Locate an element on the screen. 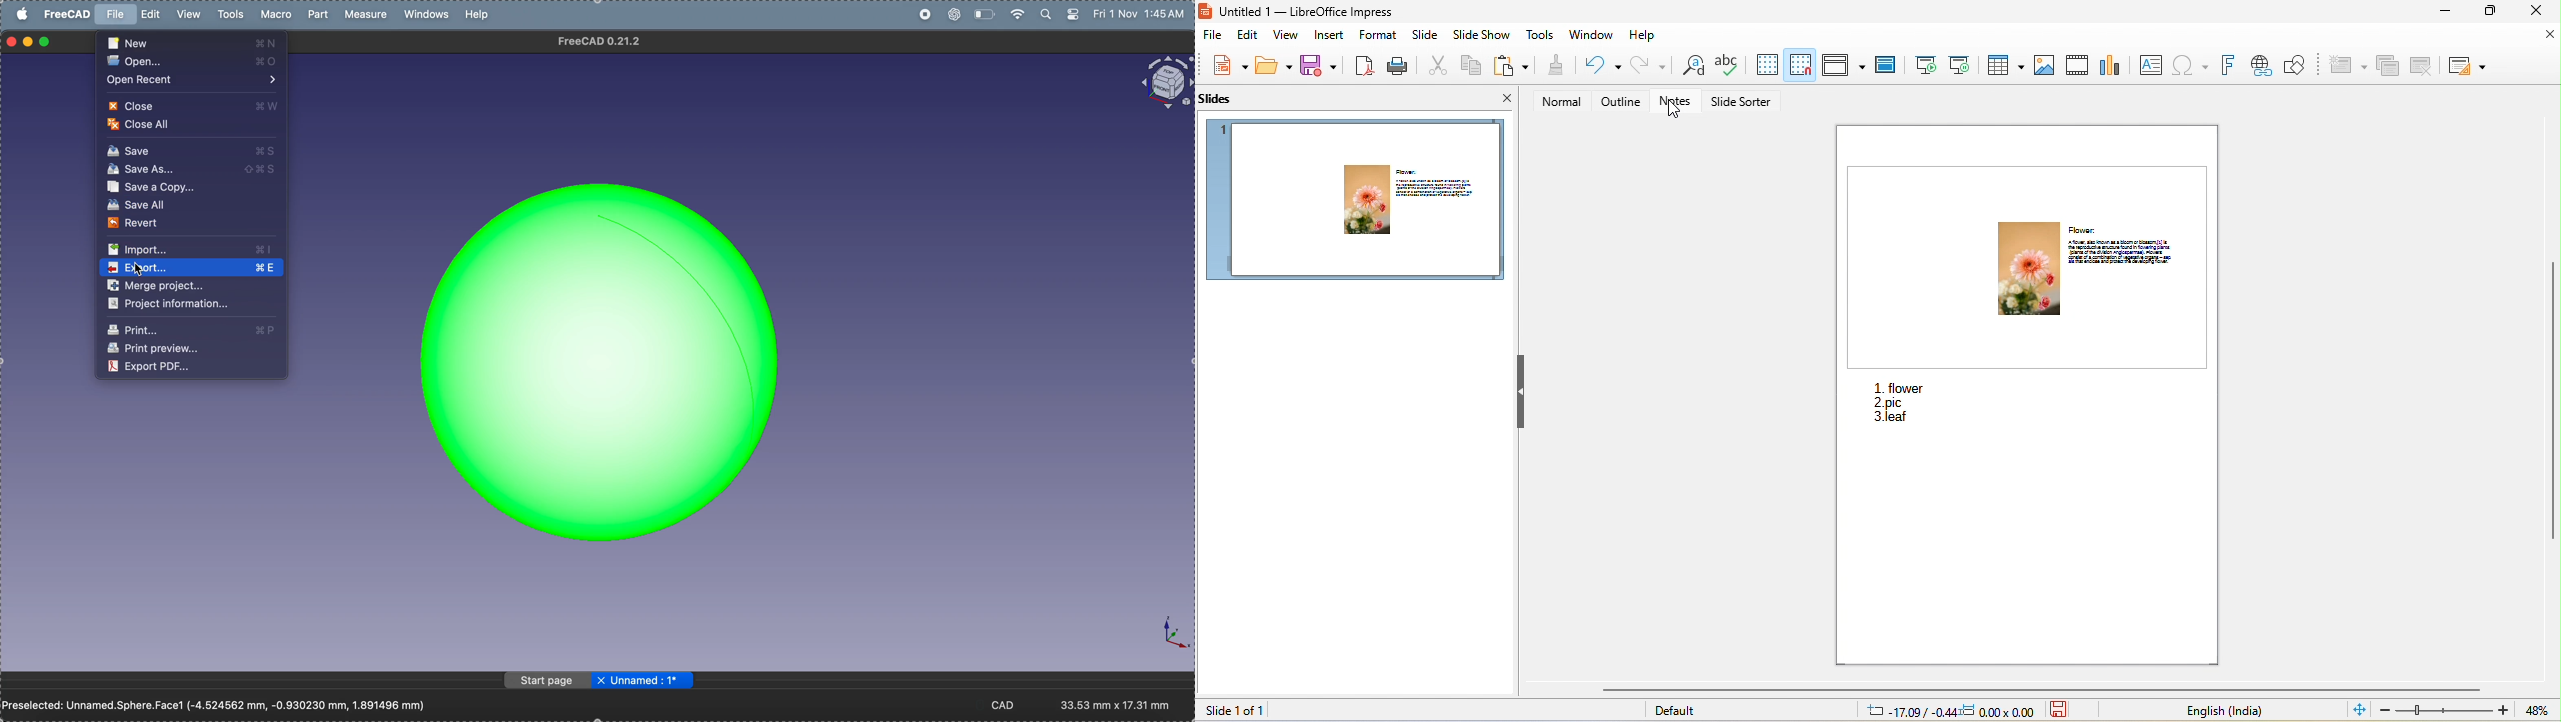 This screenshot has width=2576, height=728. open account is located at coordinates (193, 80).